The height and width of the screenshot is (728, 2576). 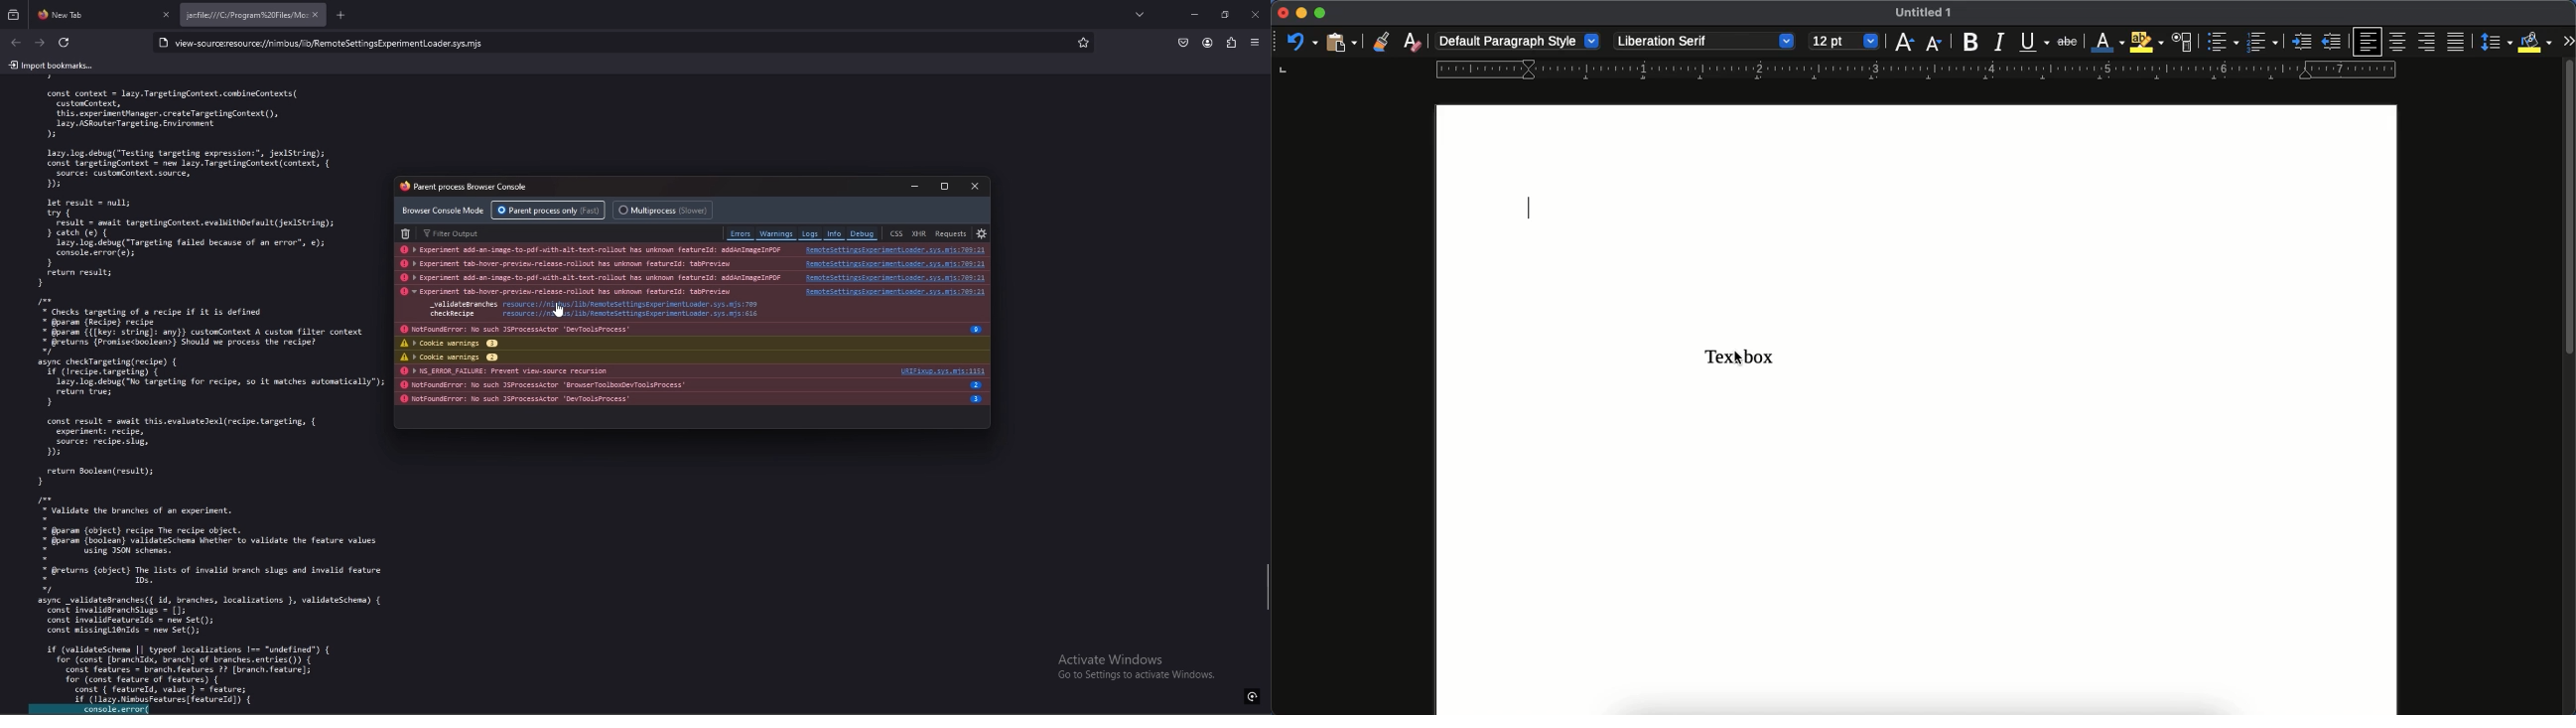 What do you see at coordinates (981, 233) in the screenshot?
I see `settings` at bounding box center [981, 233].